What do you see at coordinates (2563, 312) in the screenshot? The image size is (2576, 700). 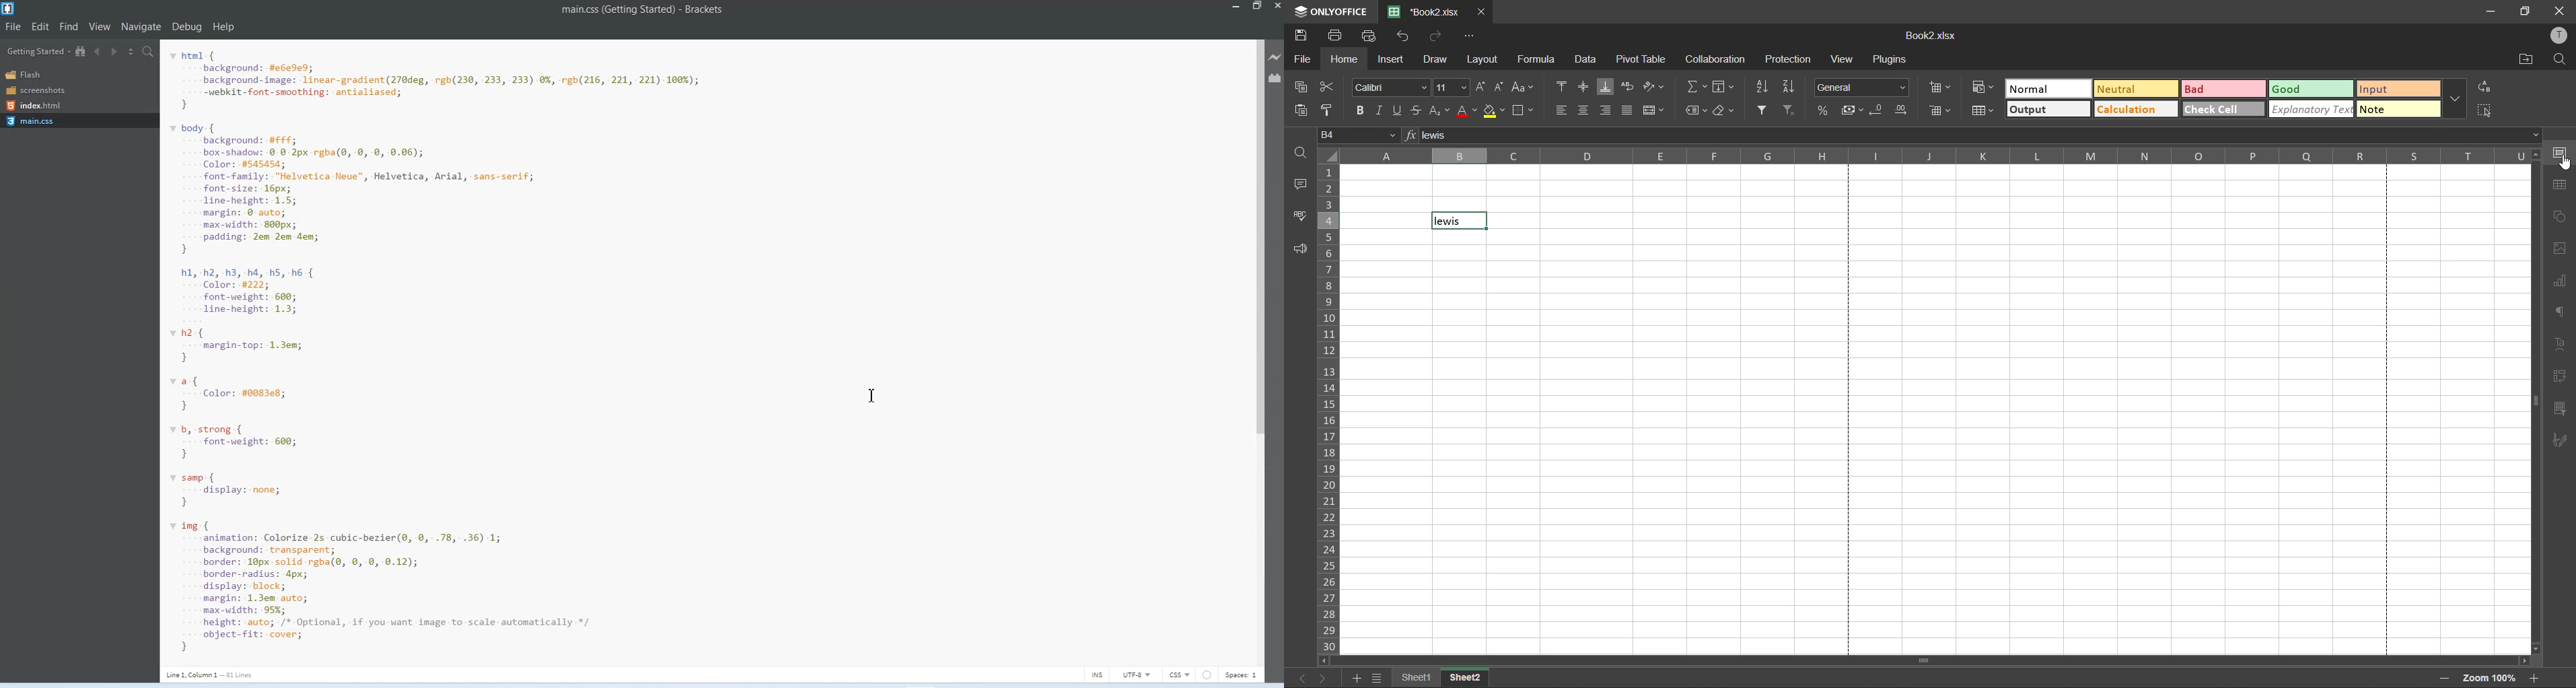 I see `paragraph` at bounding box center [2563, 312].